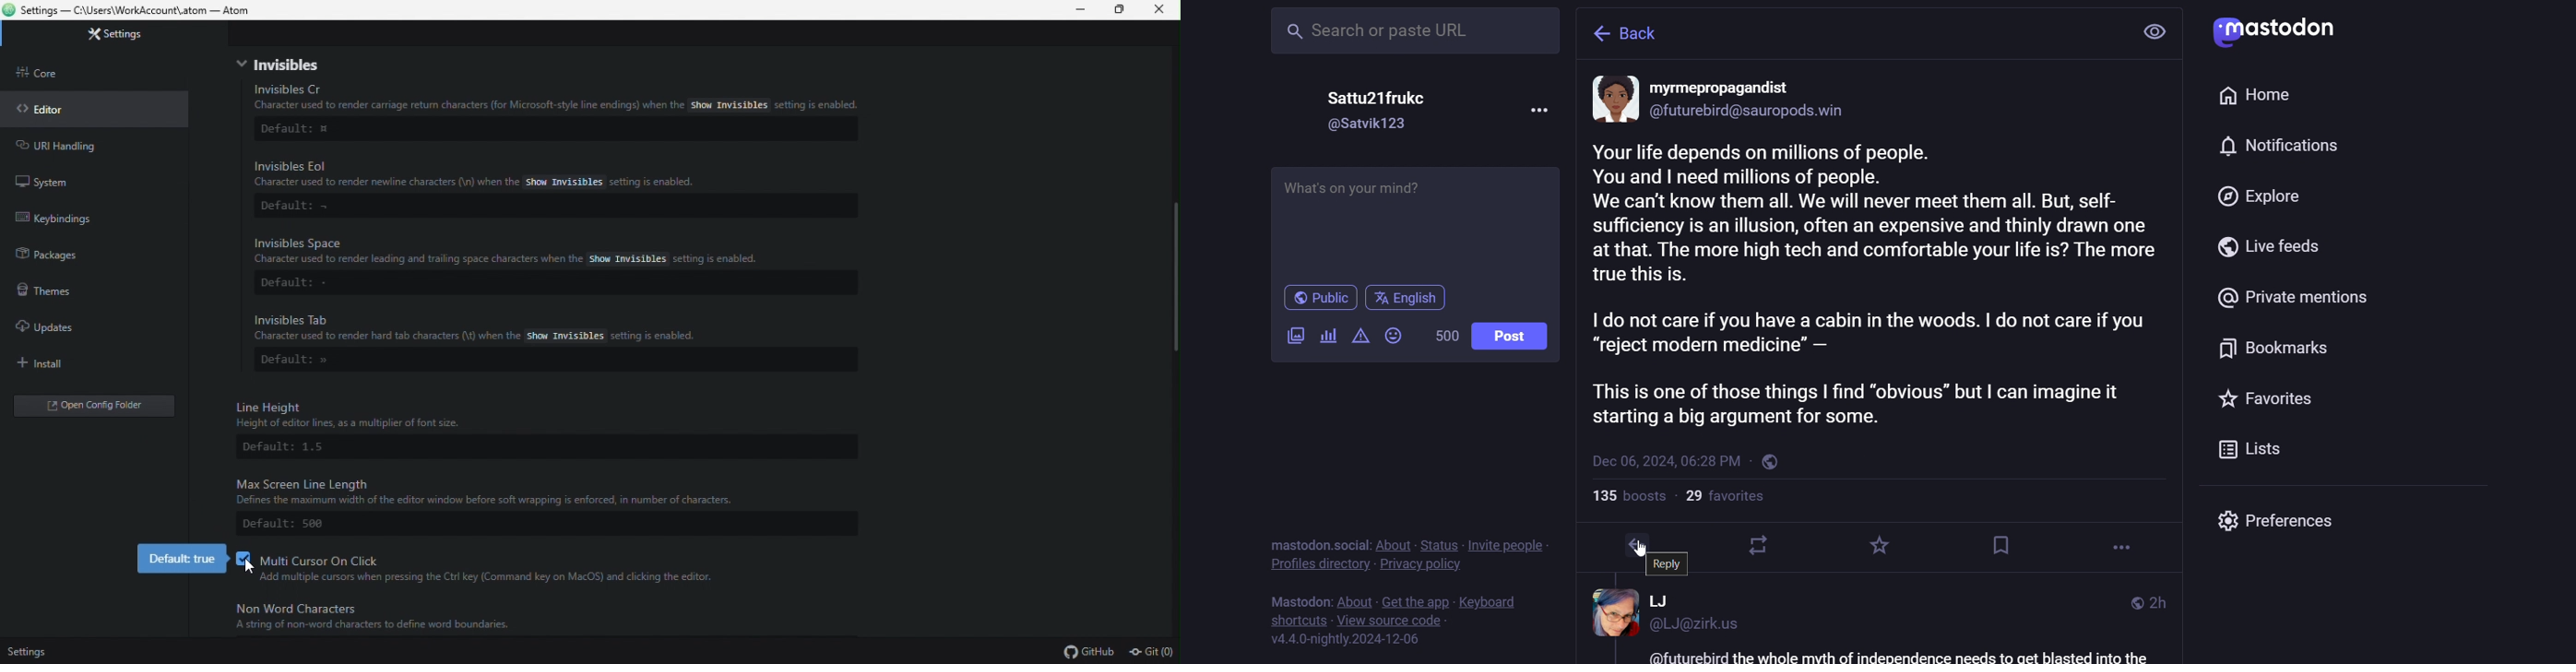  What do you see at coordinates (73, 148) in the screenshot?
I see `URL handling` at bounding box center [73, 148].